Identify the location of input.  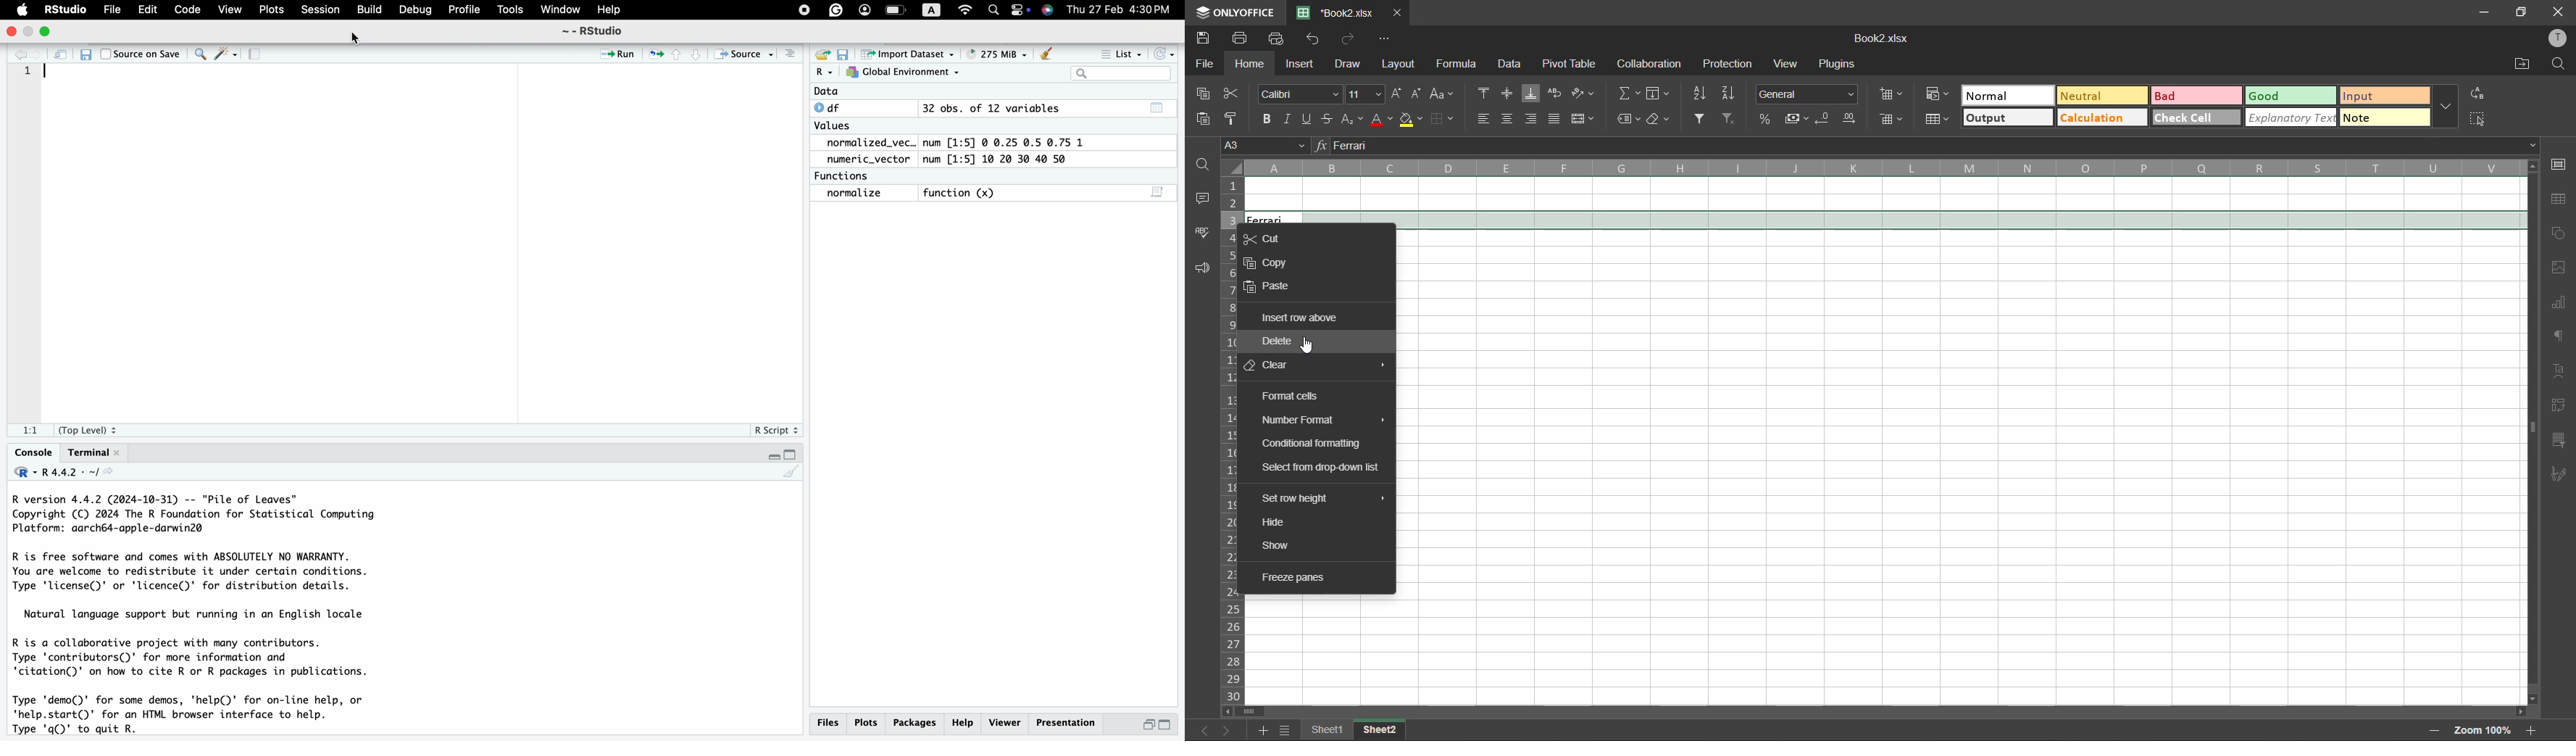
(2380, 95).